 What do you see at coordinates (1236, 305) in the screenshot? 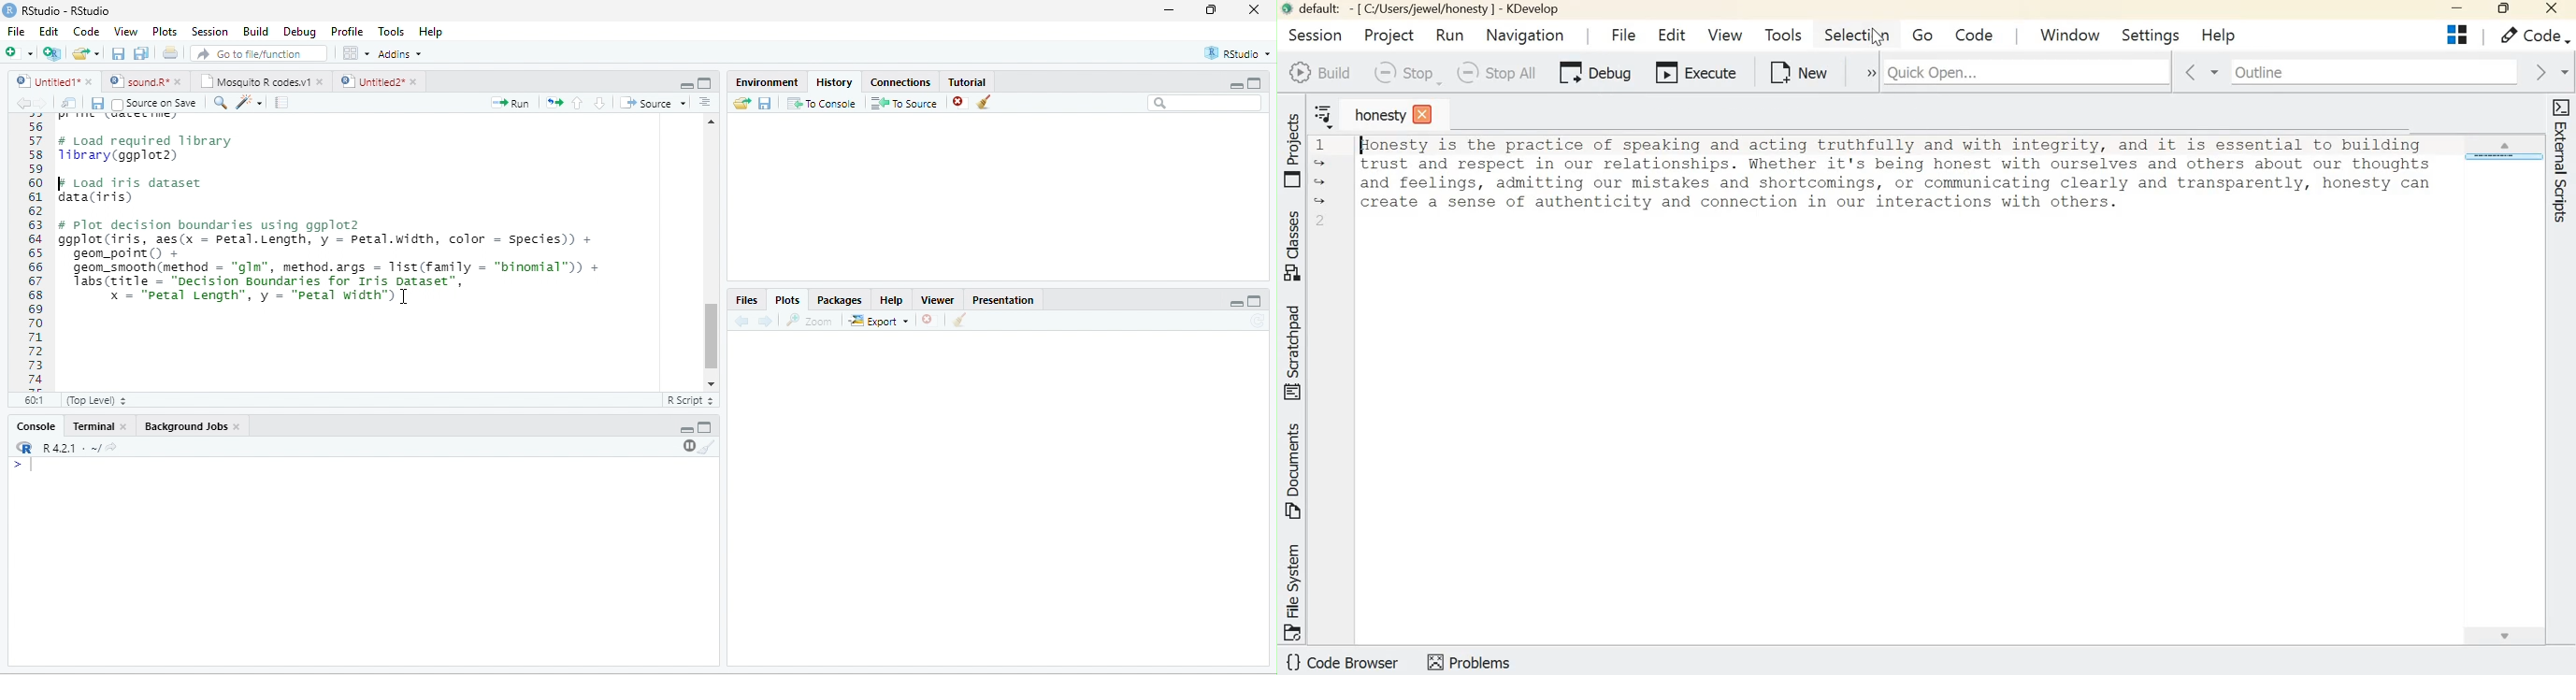
I see `Minimize` at bounding box center [1236, 305].